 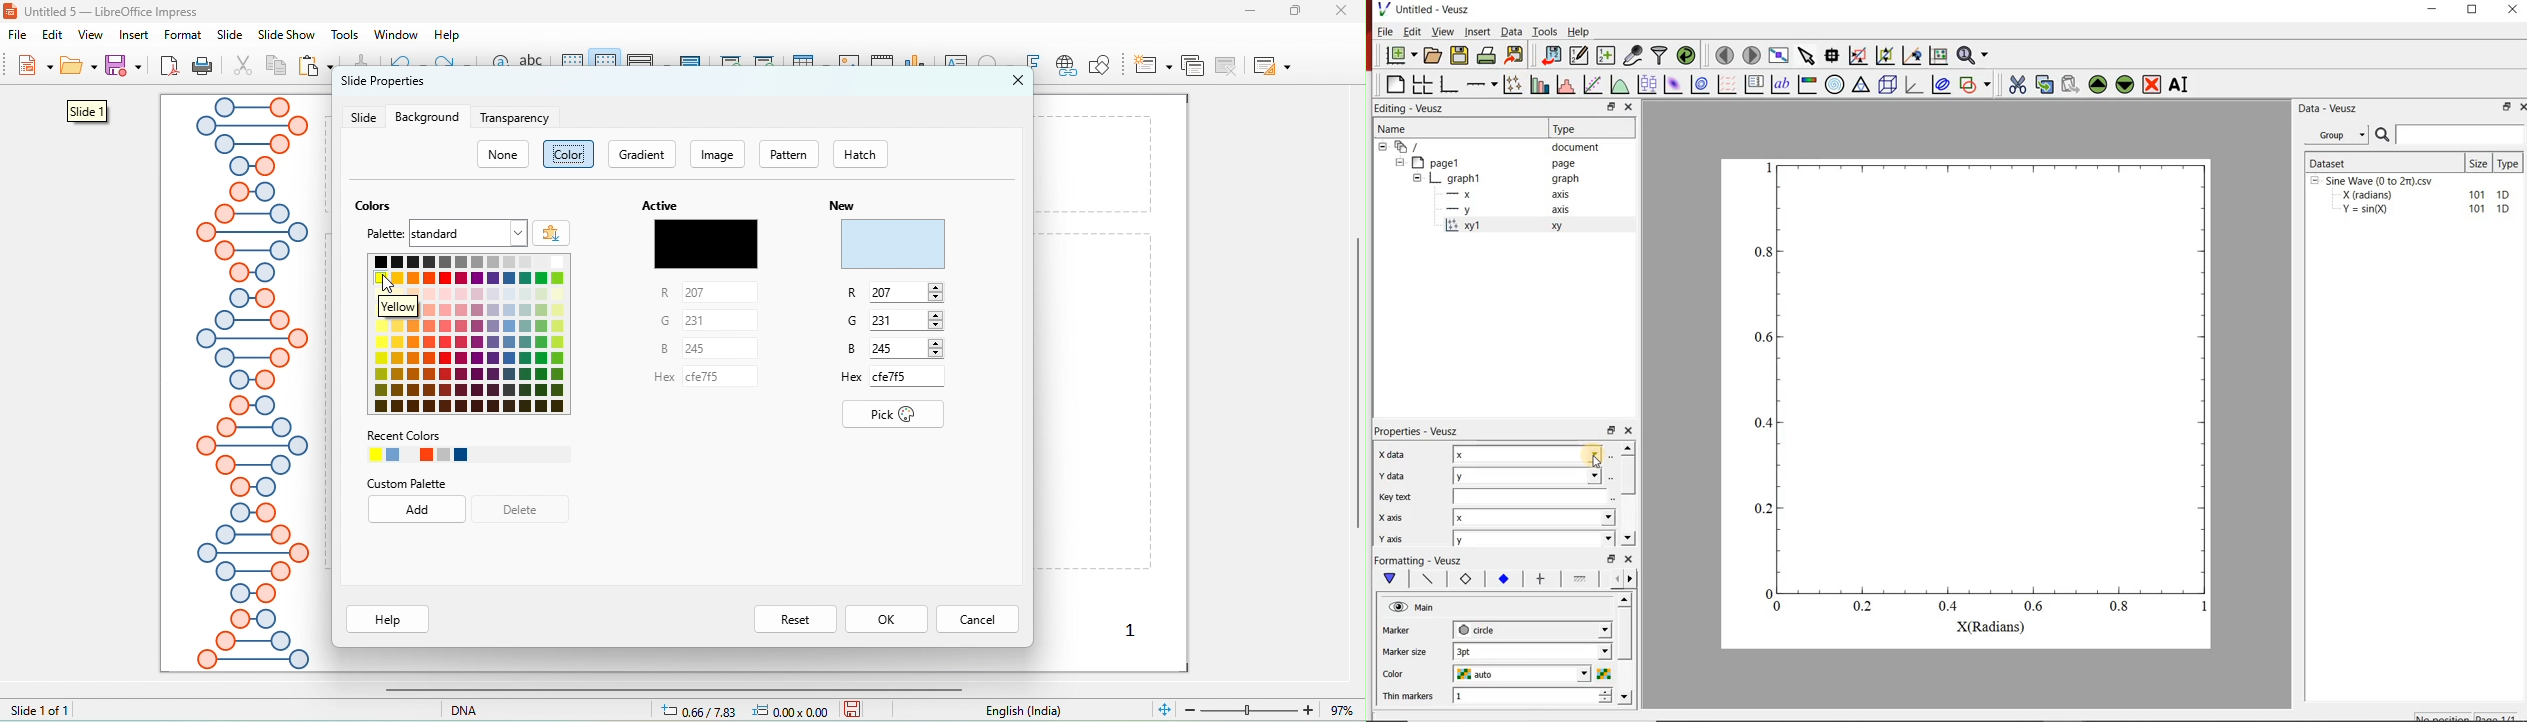 I want to click on hatch, so click(x=872, y=154).